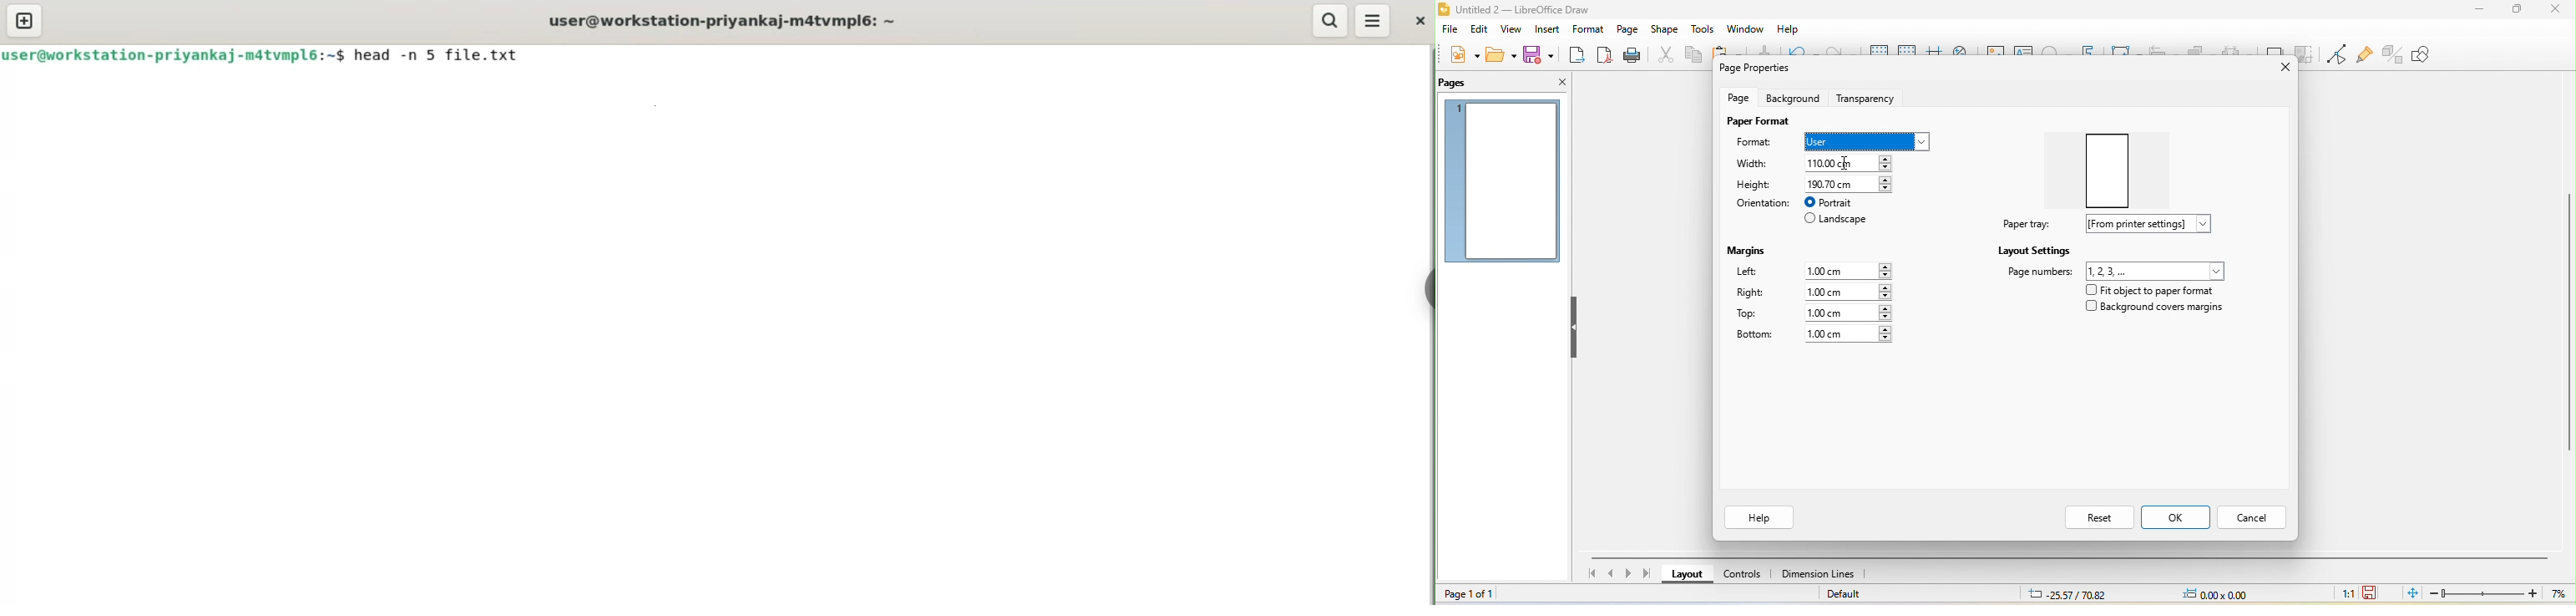 The image size is (2576, 616). I want to click on minimize, so click(2480, 8).